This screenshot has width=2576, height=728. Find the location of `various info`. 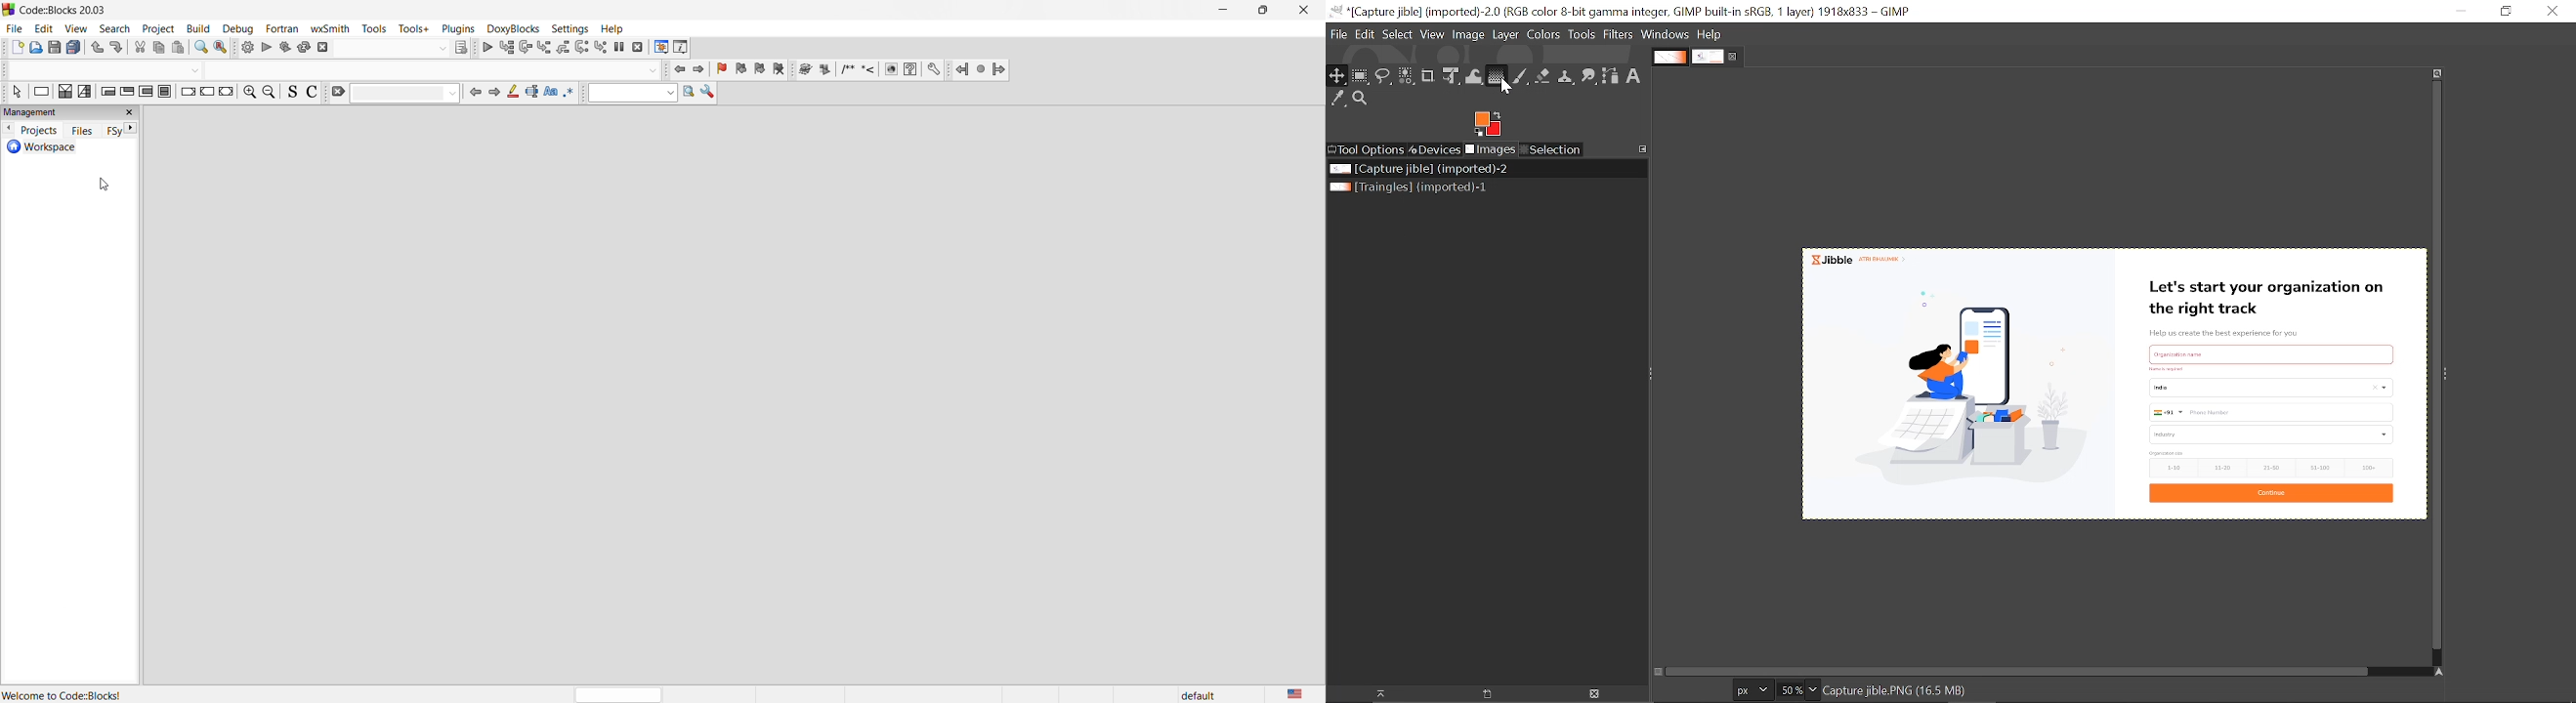

various info is located at coordinates (681, 48).